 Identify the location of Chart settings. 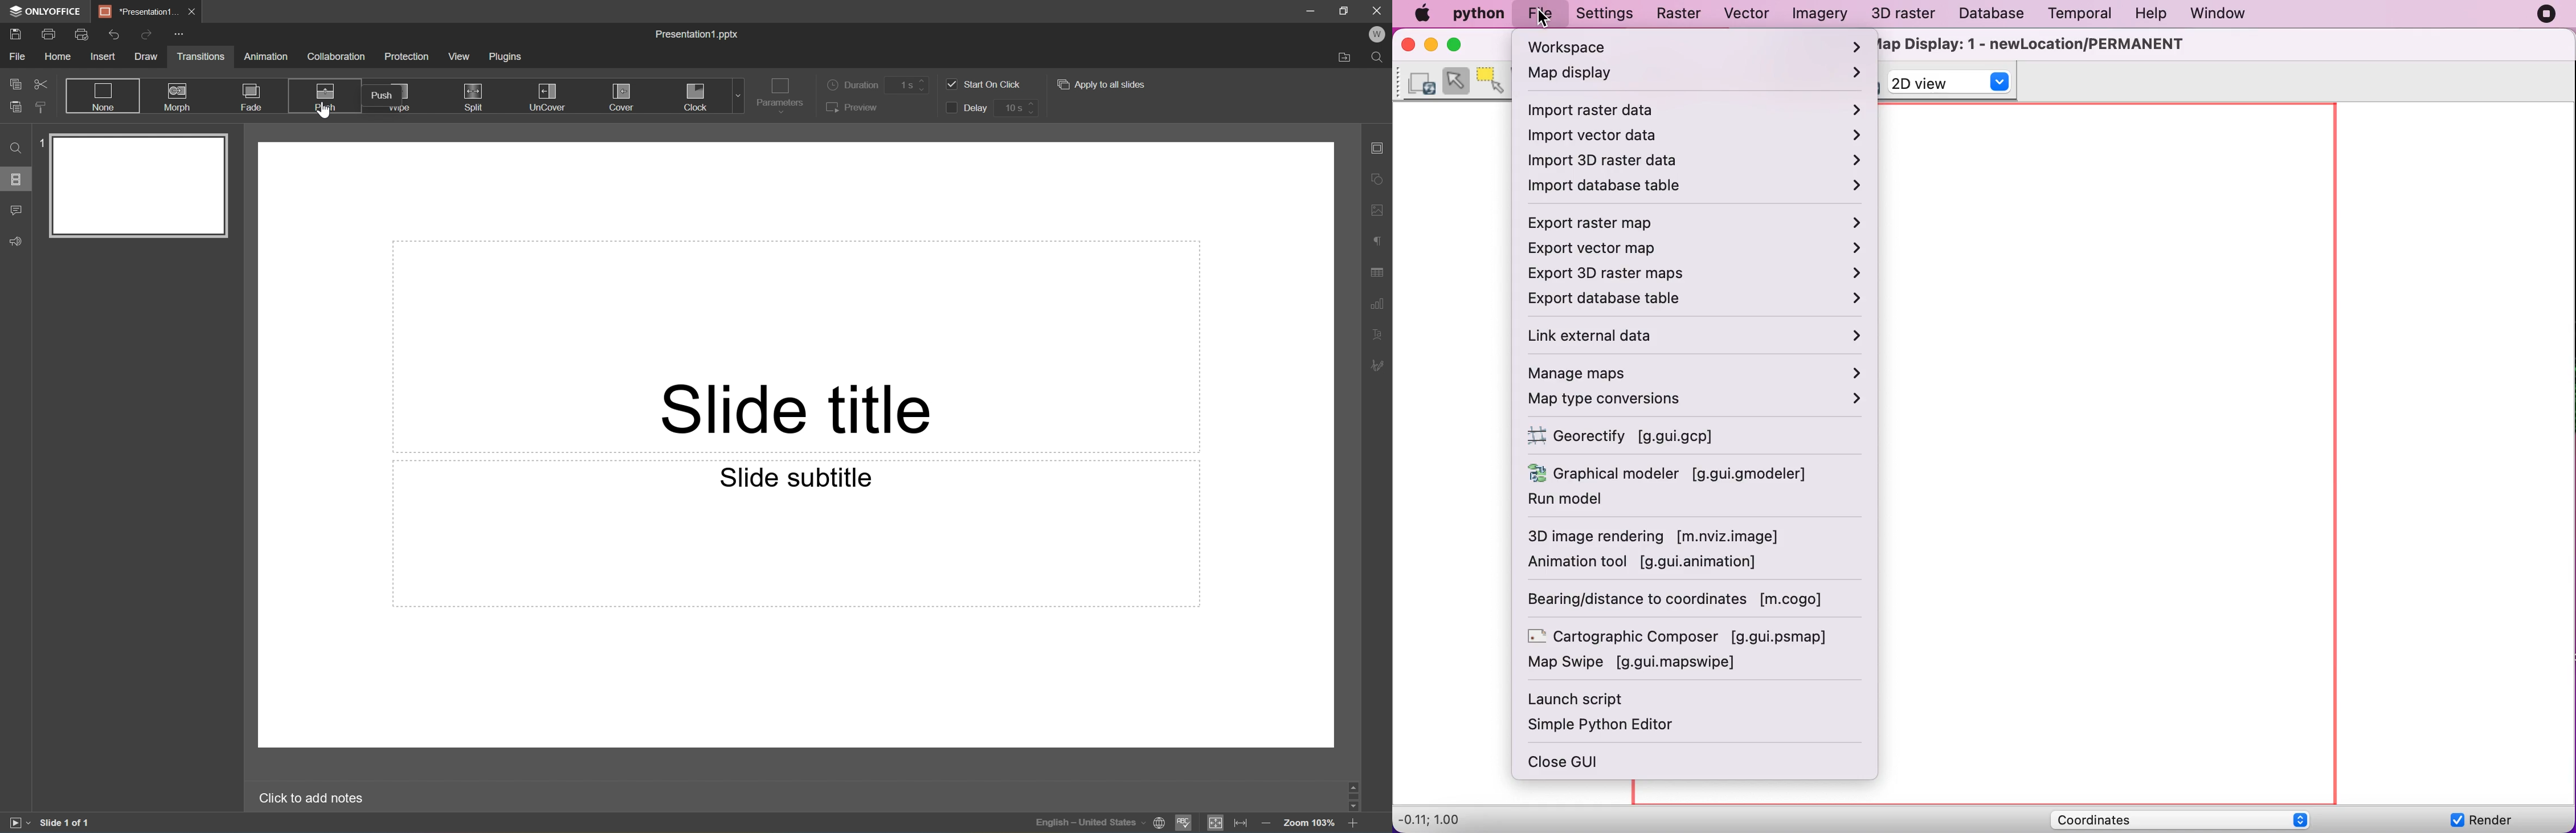
(1379, 308).